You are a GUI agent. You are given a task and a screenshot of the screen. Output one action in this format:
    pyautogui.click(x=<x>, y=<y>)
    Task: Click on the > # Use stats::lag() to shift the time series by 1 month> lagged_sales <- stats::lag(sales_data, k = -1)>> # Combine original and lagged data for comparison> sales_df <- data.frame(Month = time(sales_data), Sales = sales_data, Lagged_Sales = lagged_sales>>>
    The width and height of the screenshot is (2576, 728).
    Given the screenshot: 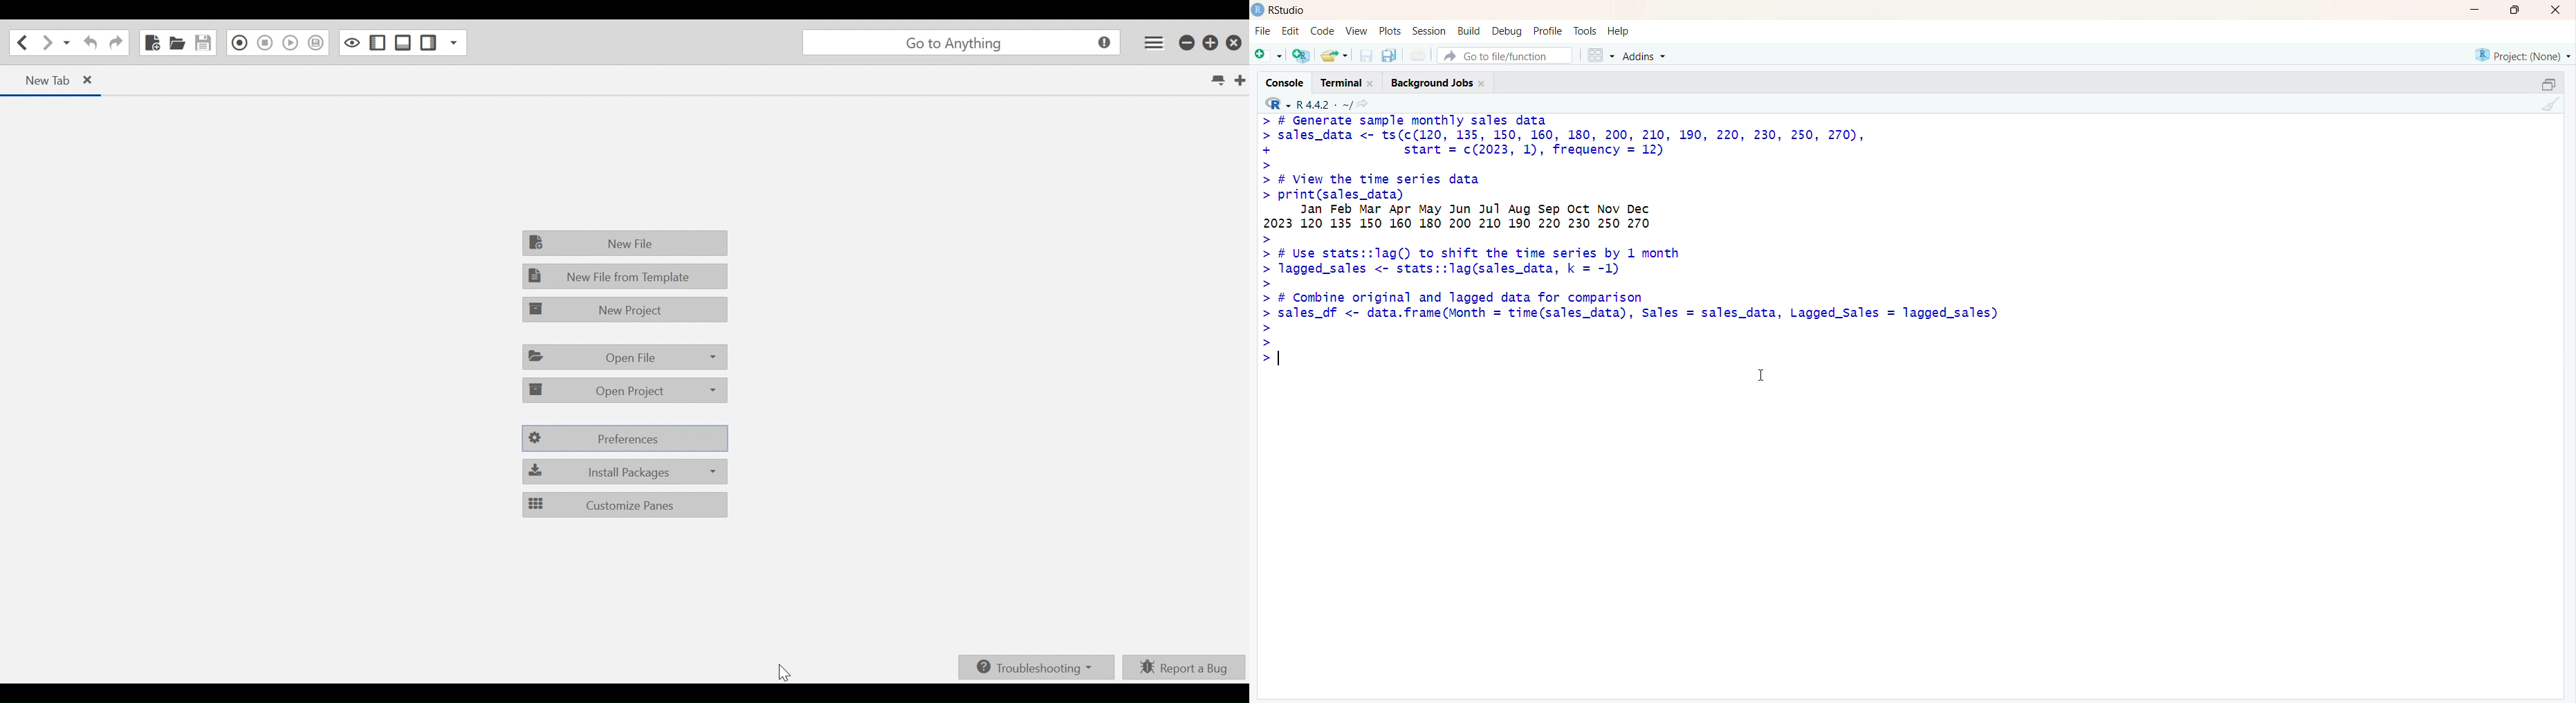 What is the action you would take?
    pyautogui.click(x=1630, y=303)
    